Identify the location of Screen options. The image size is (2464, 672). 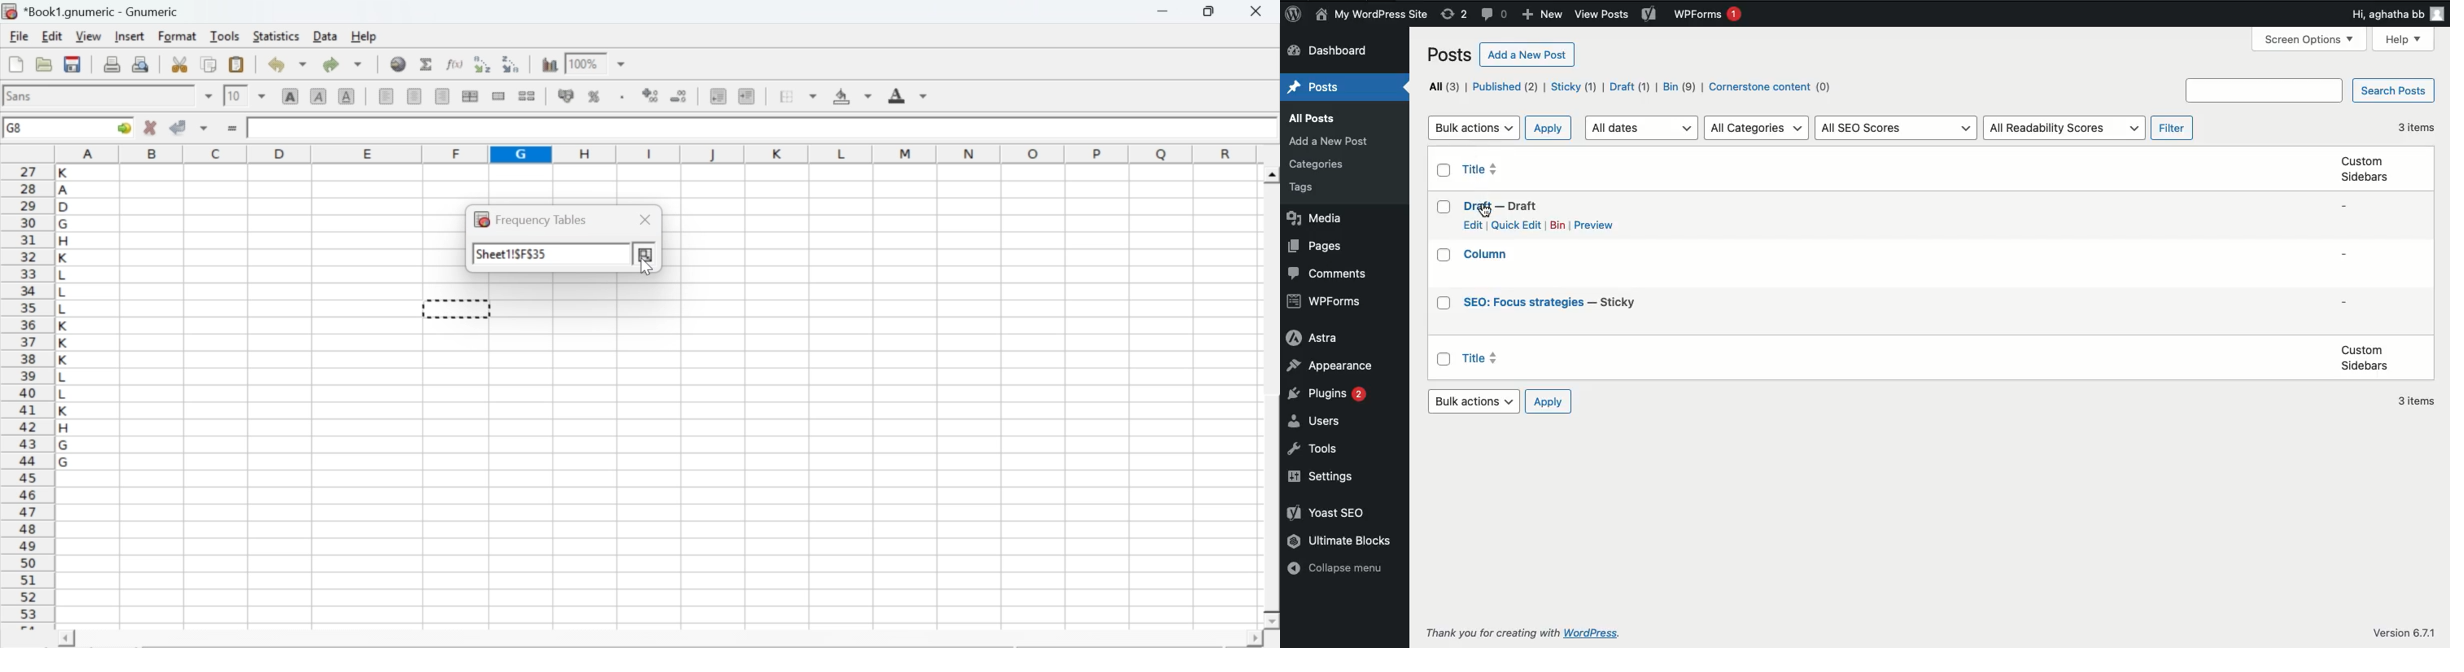
(2311, 42).